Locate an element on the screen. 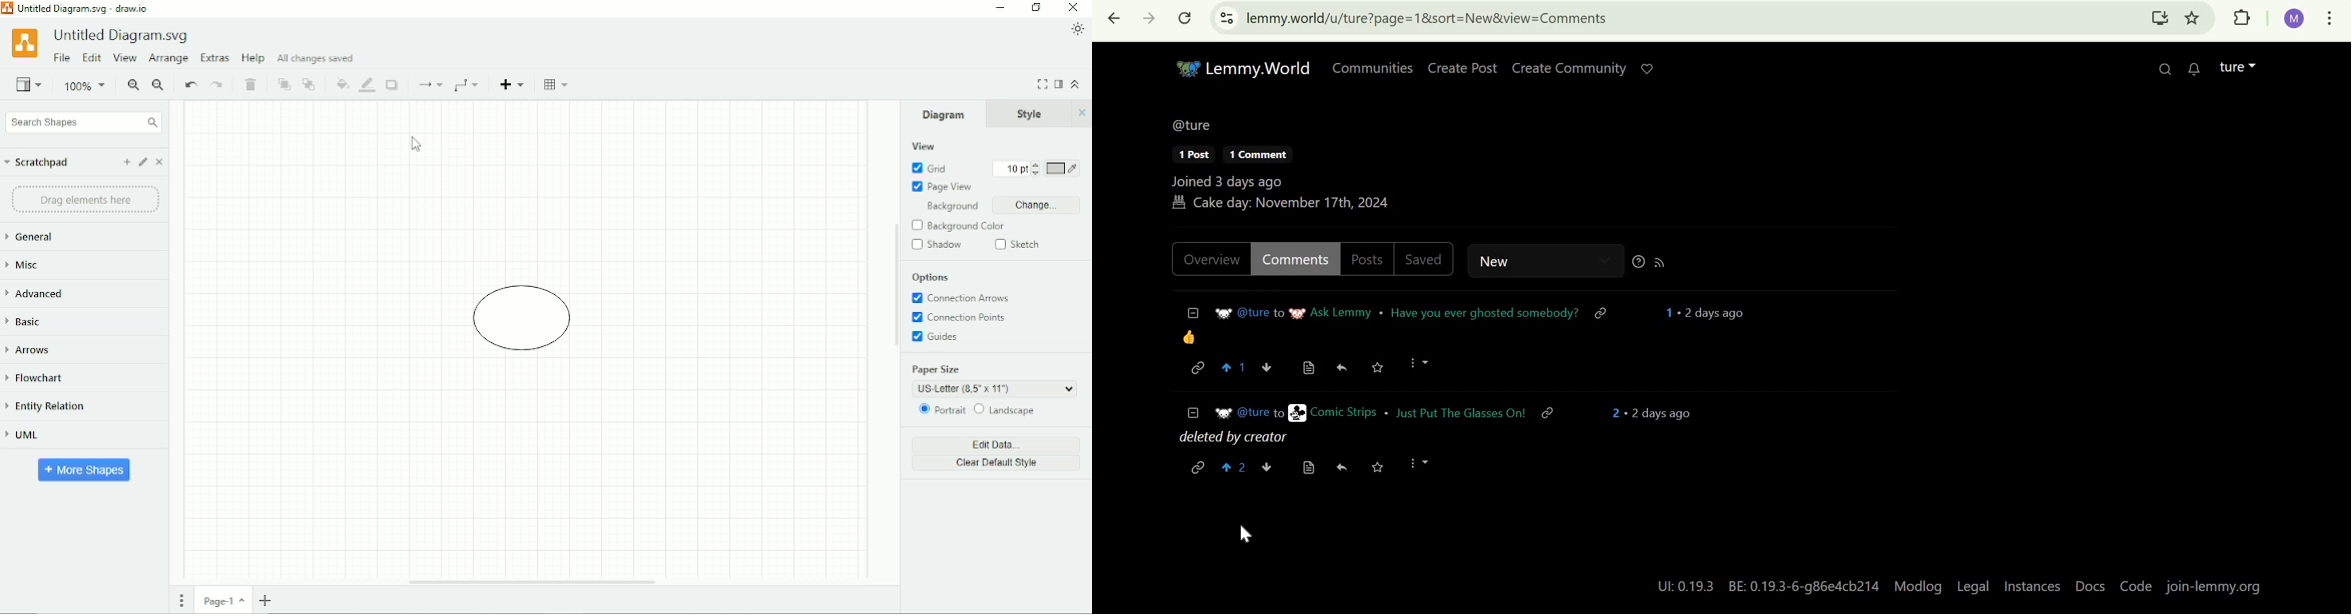 The height and width of the screenshot is (616, 2352). Entity Relation is located at coordinates (46, 406).